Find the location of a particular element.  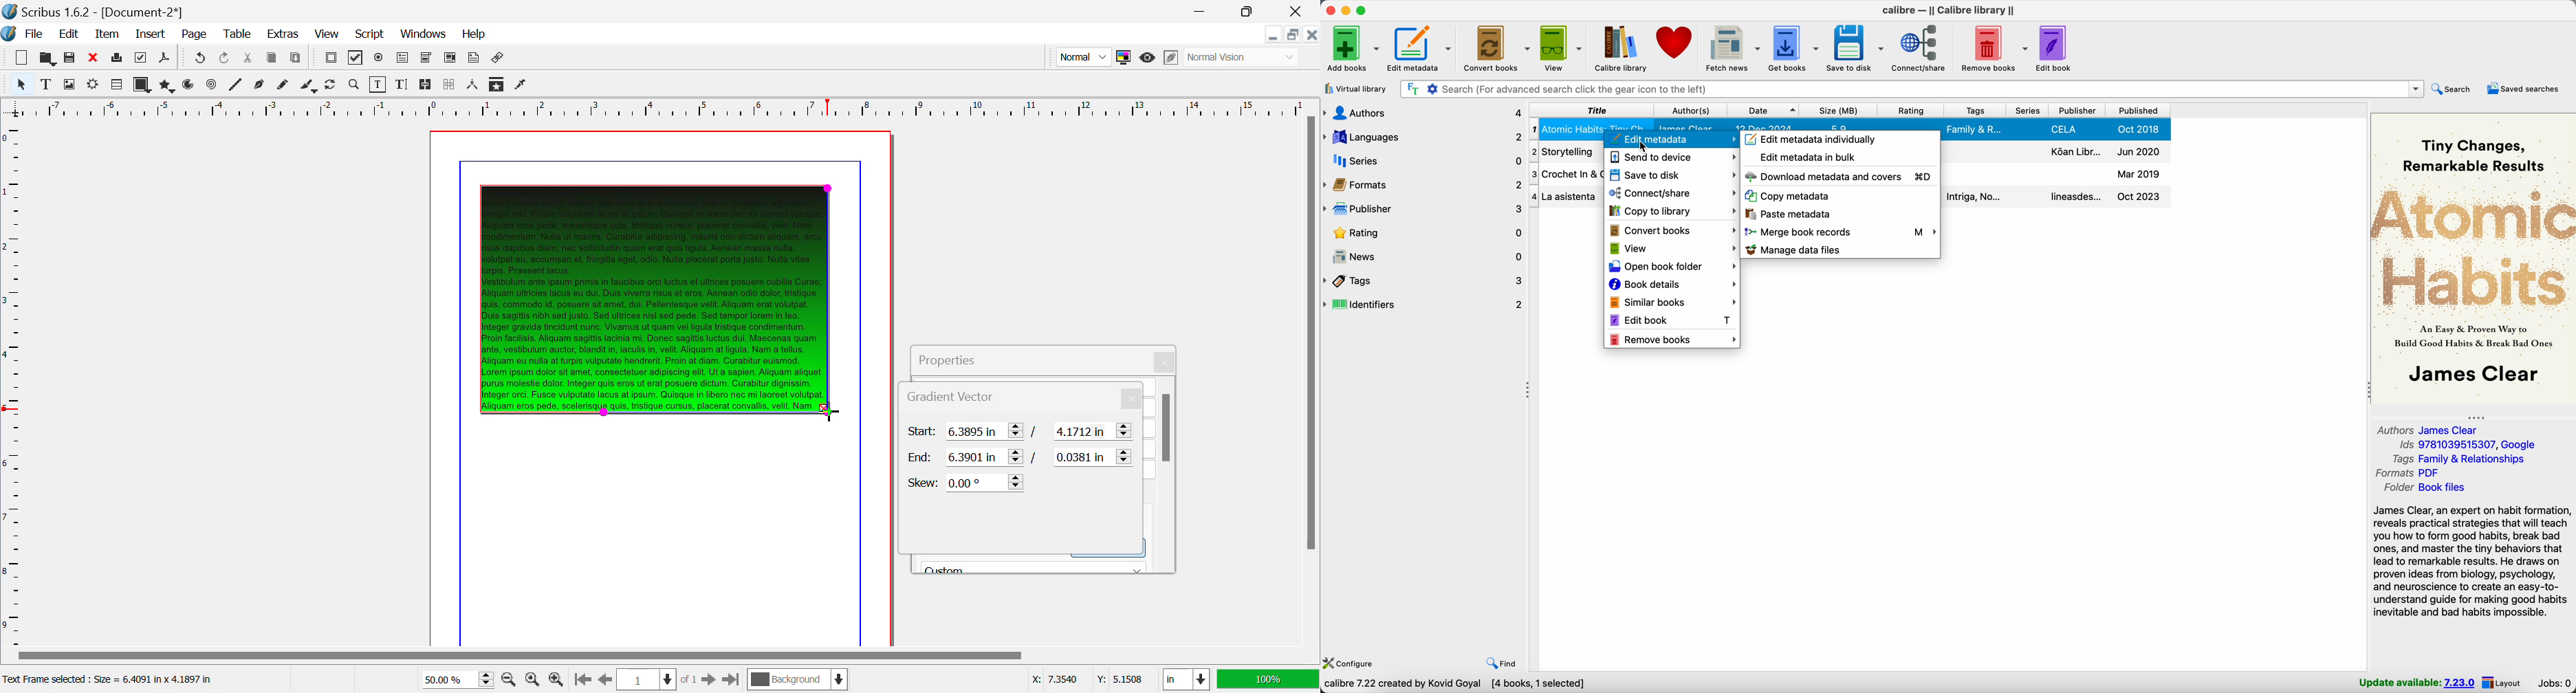

Extras is located at coordinates (281, 34).